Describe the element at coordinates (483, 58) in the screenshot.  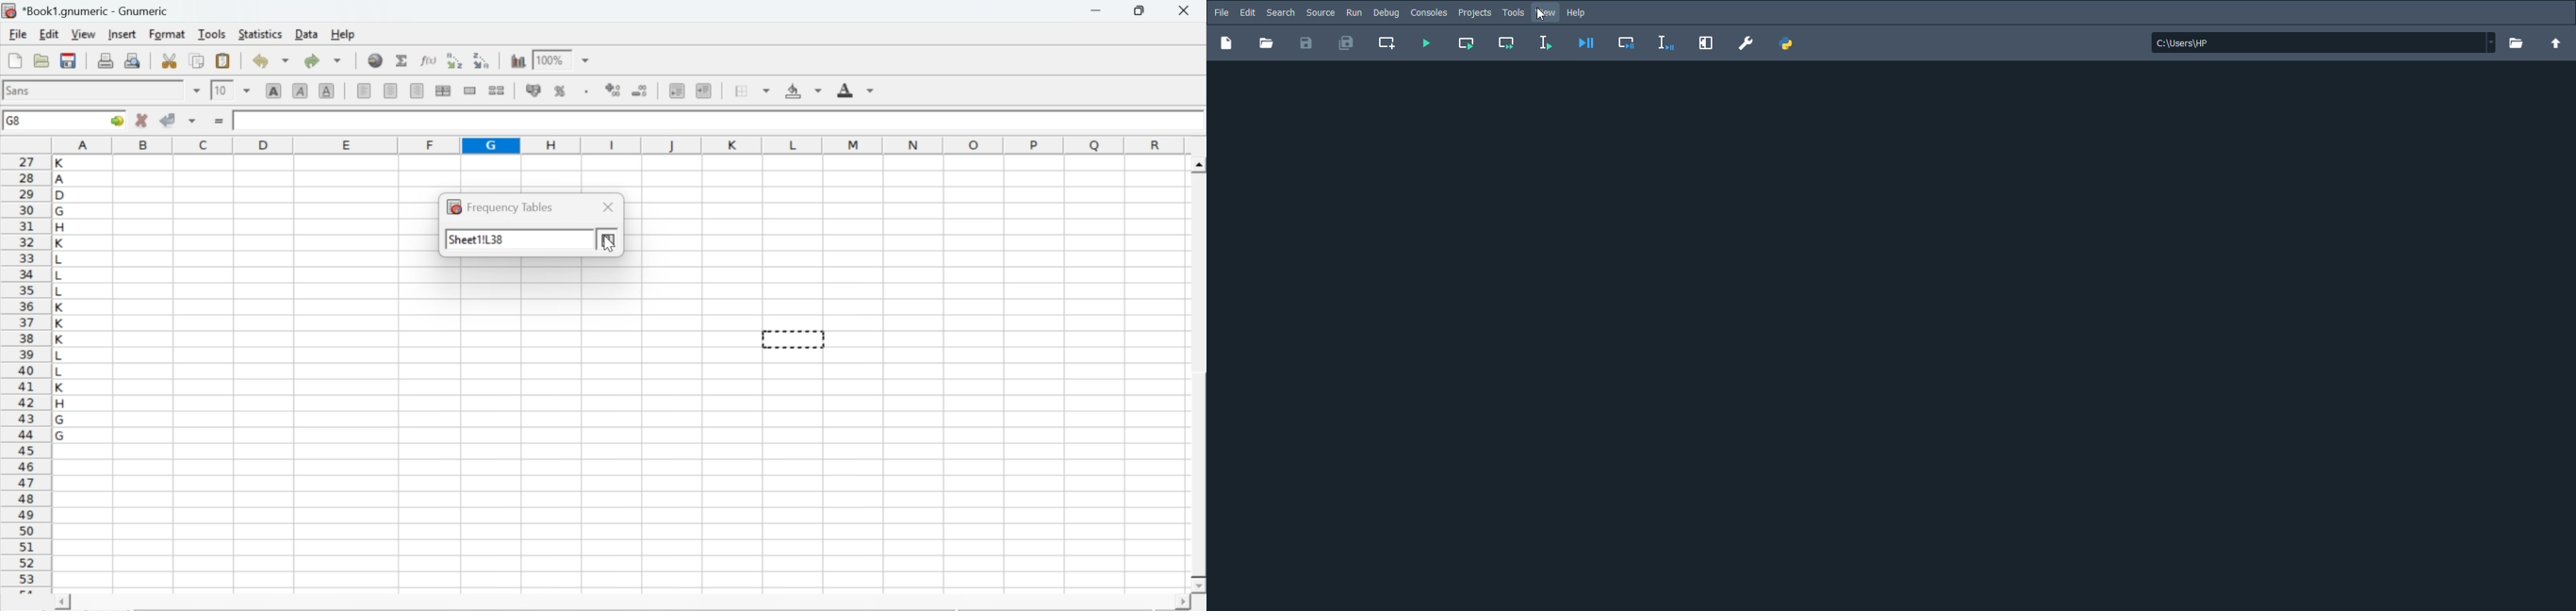
I see `Sort the selected region in descending order based on the first column selected` at that location.